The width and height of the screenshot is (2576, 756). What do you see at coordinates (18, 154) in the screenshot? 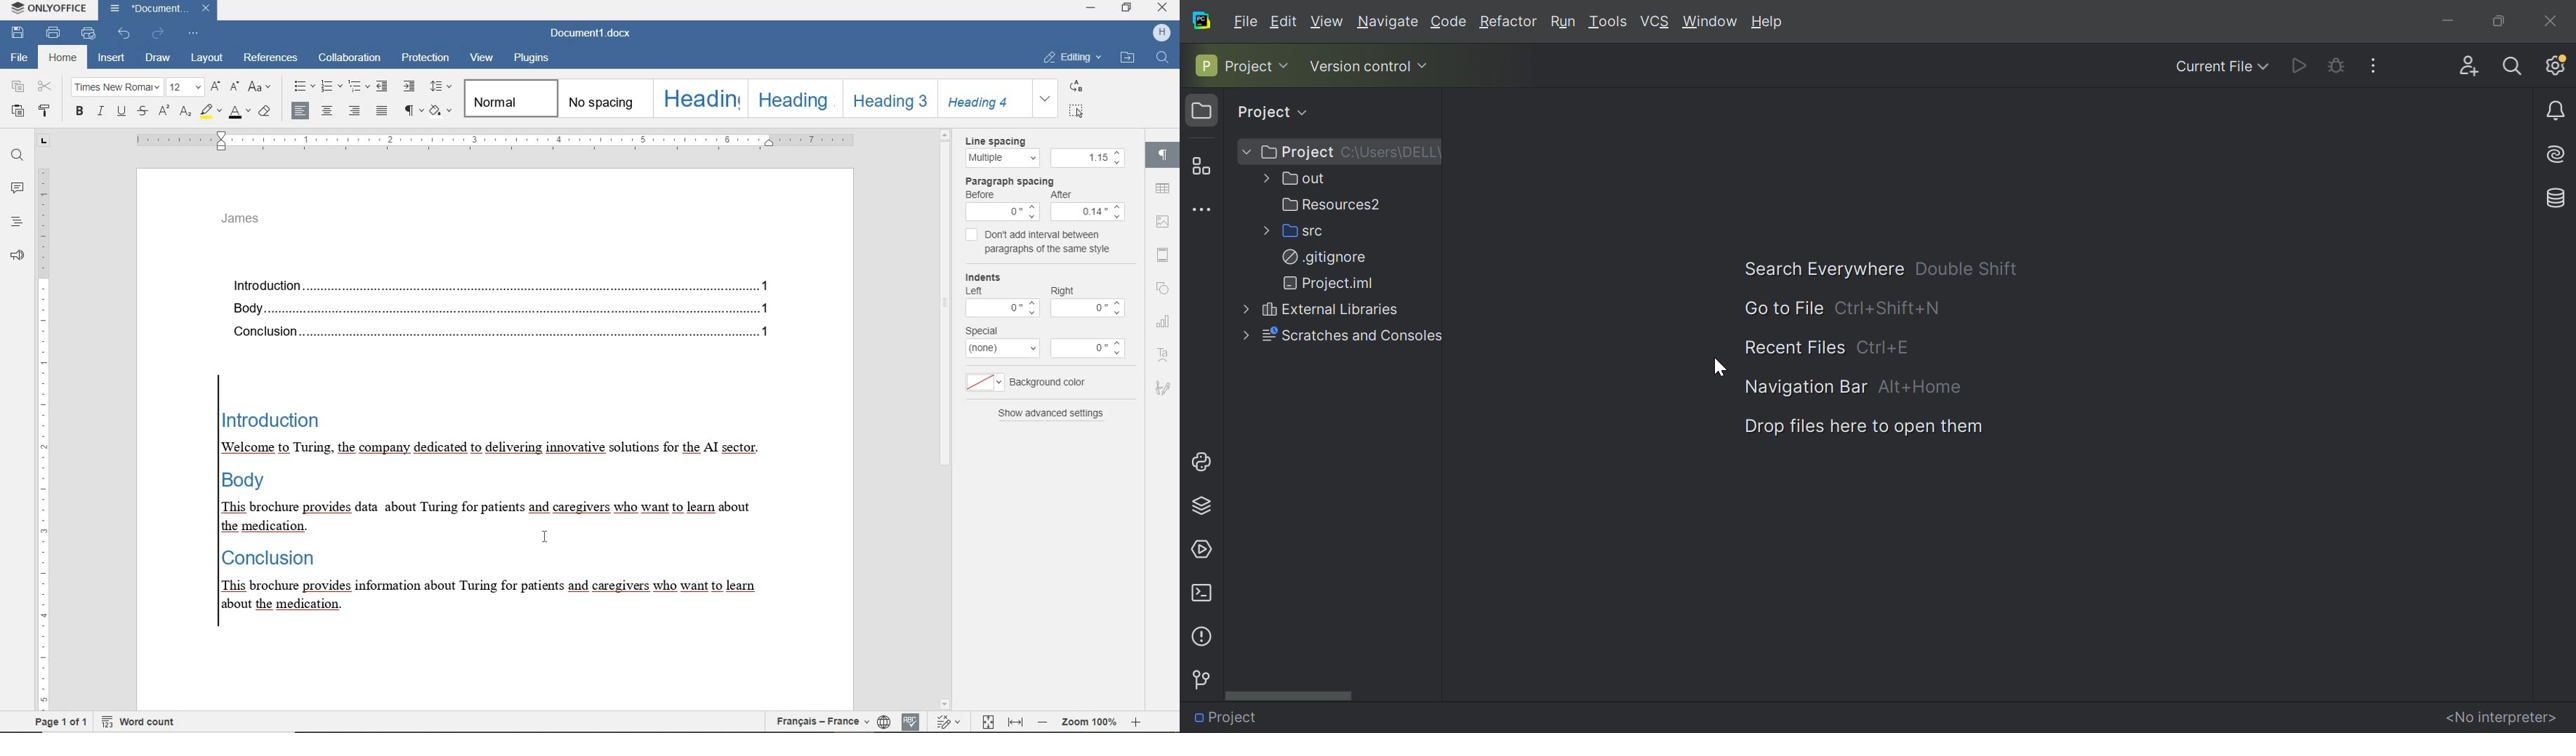
I see `find` at bounding box center [18, 154].